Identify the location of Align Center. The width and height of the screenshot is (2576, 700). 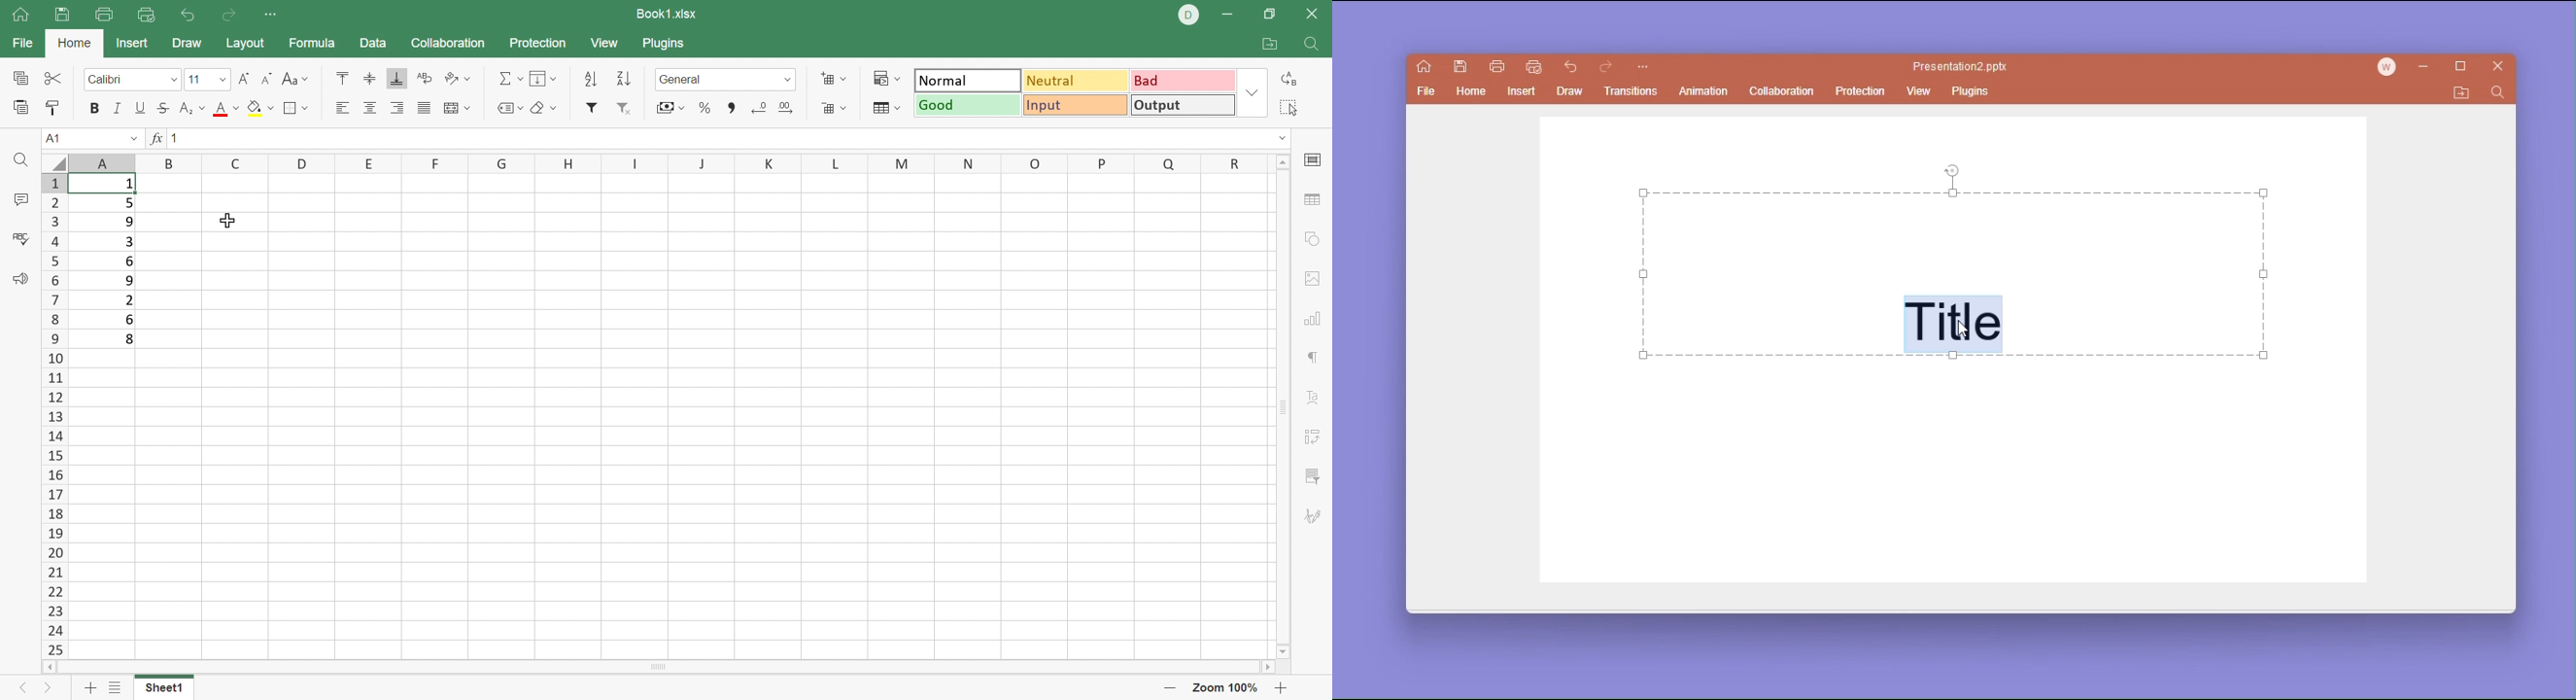
(370, 108).